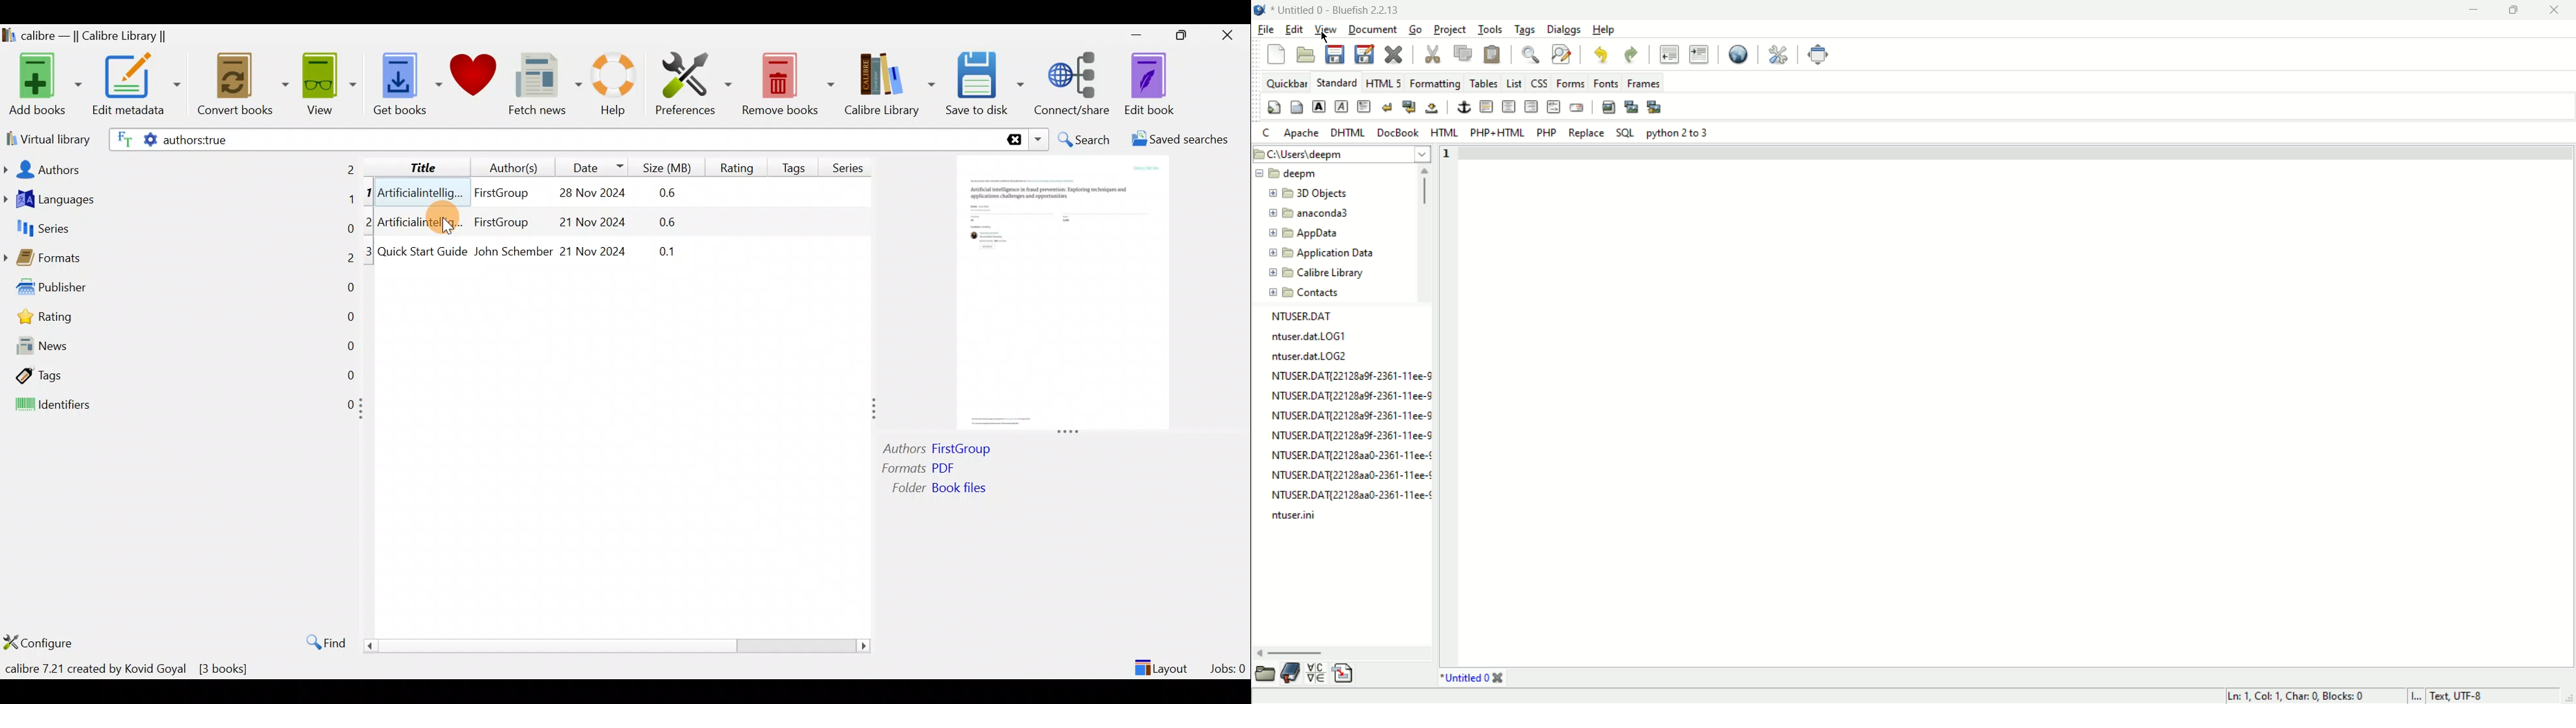 This screenshot has width=2576, height=728. I want to click on 0.1, so click(660, 249).